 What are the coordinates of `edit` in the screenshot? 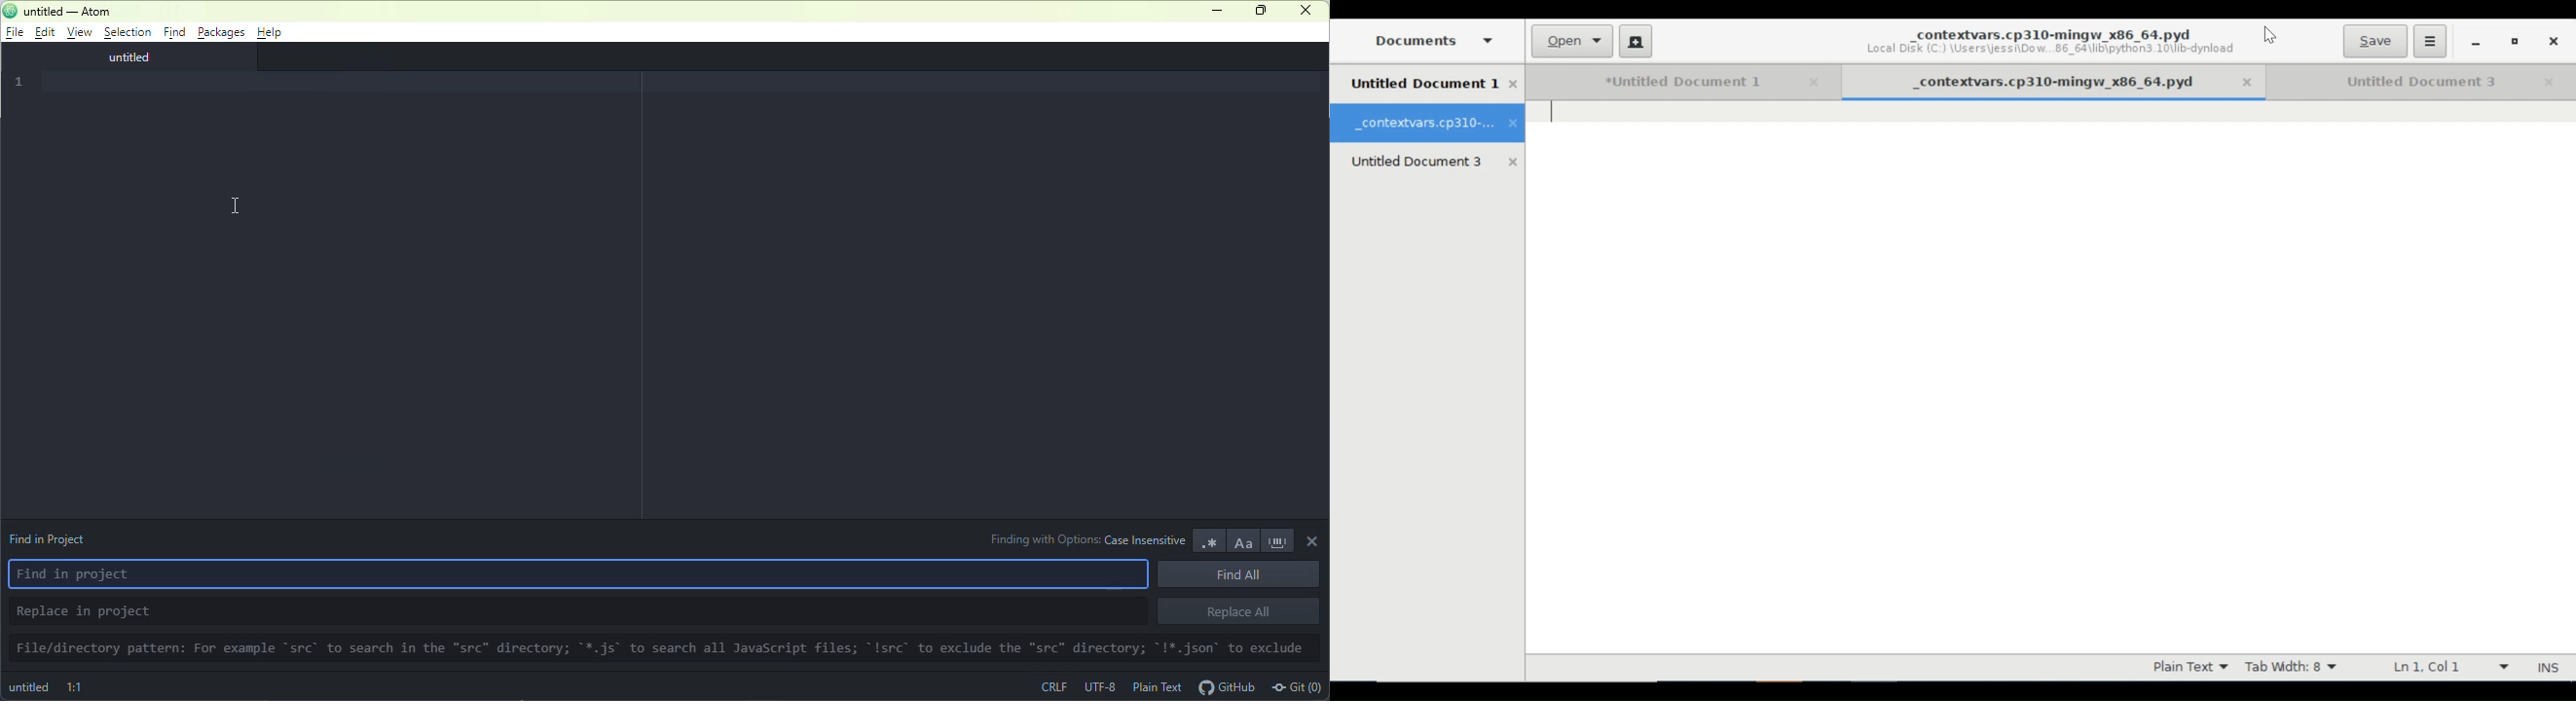 It's located at (43, 31).